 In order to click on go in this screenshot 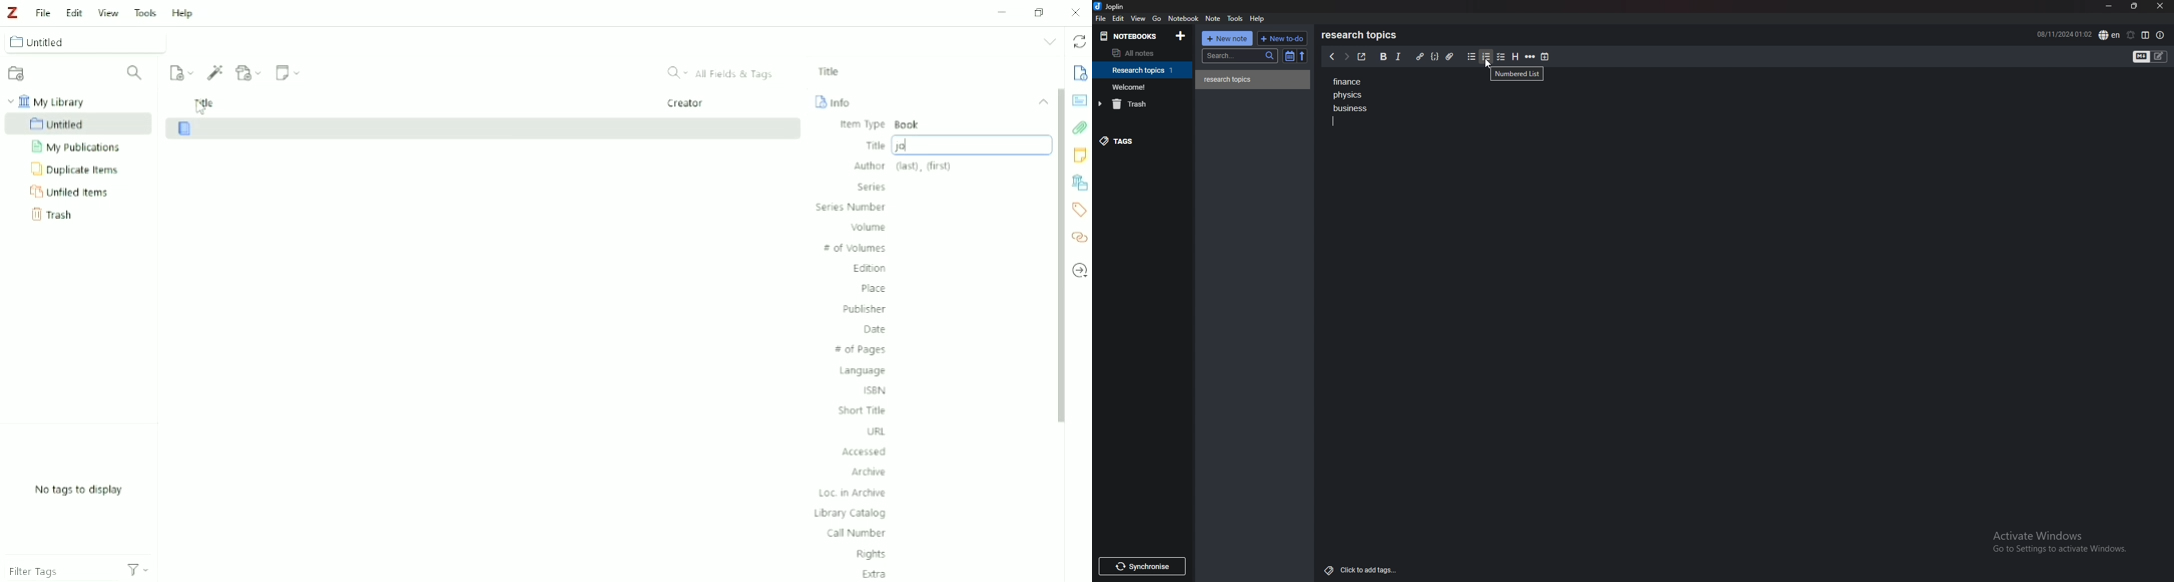, I will do `click(1156, 19)`.